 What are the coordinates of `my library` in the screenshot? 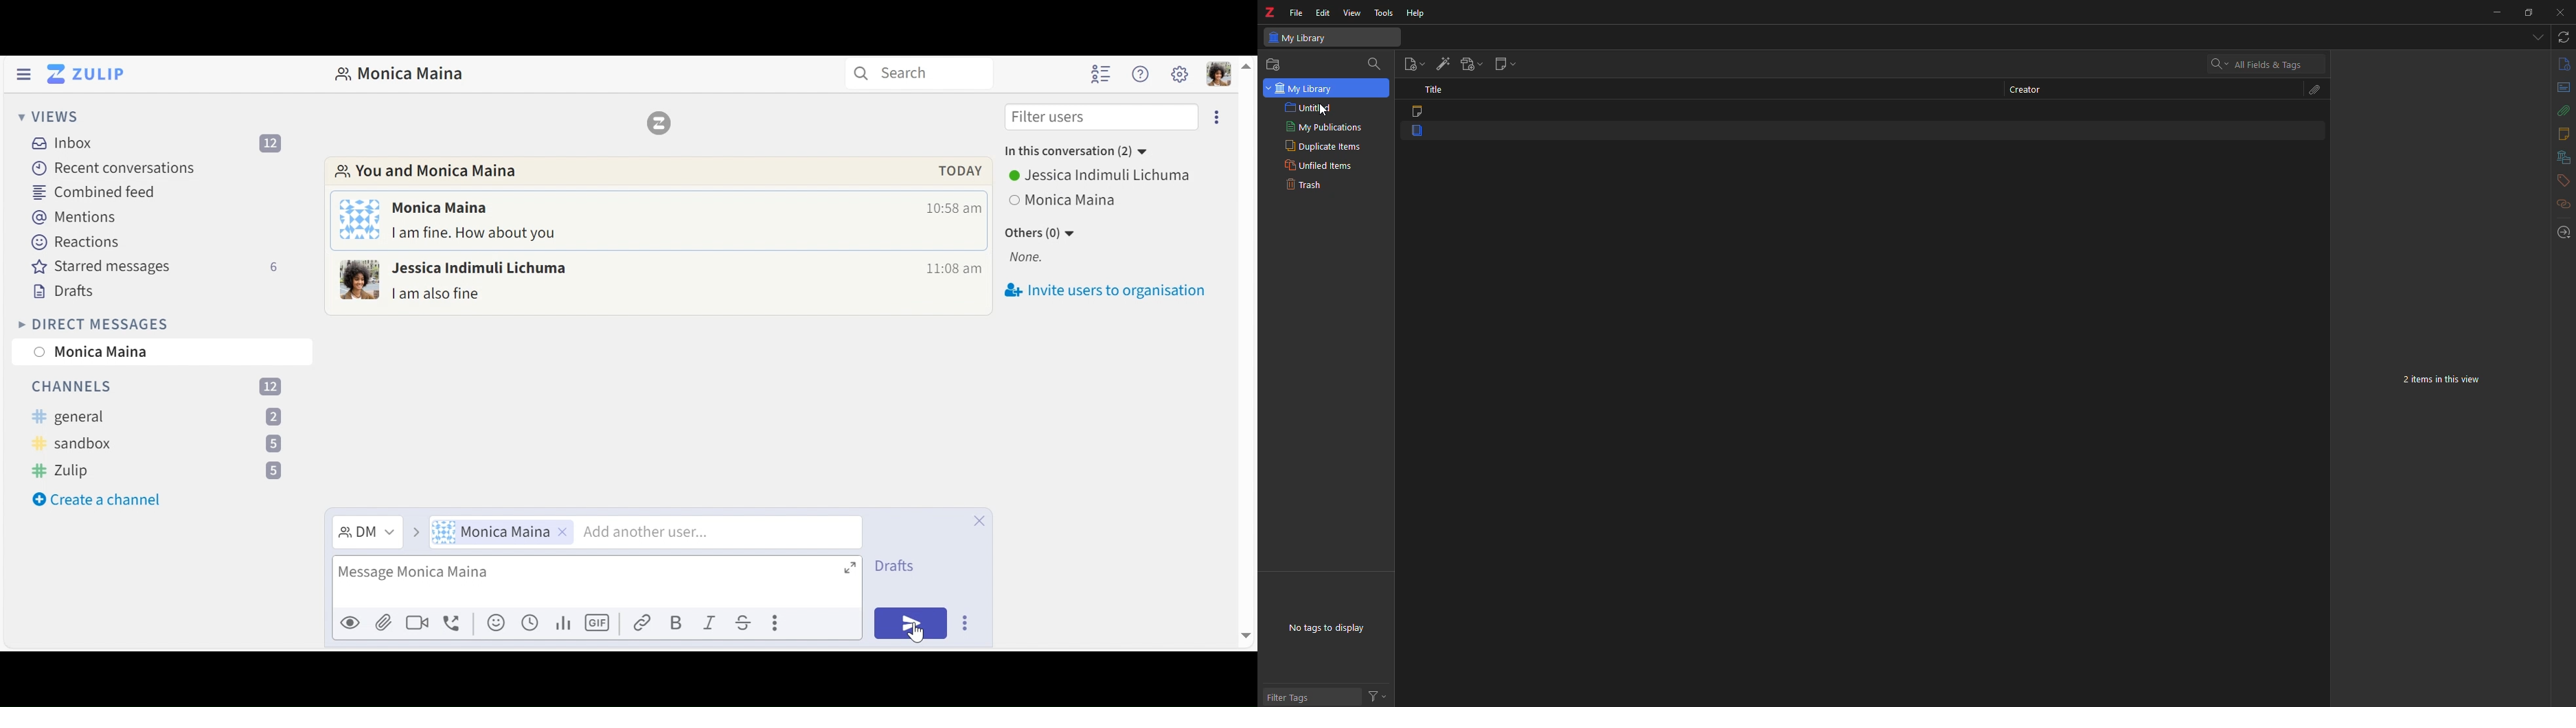 It's located at (1301, 37).